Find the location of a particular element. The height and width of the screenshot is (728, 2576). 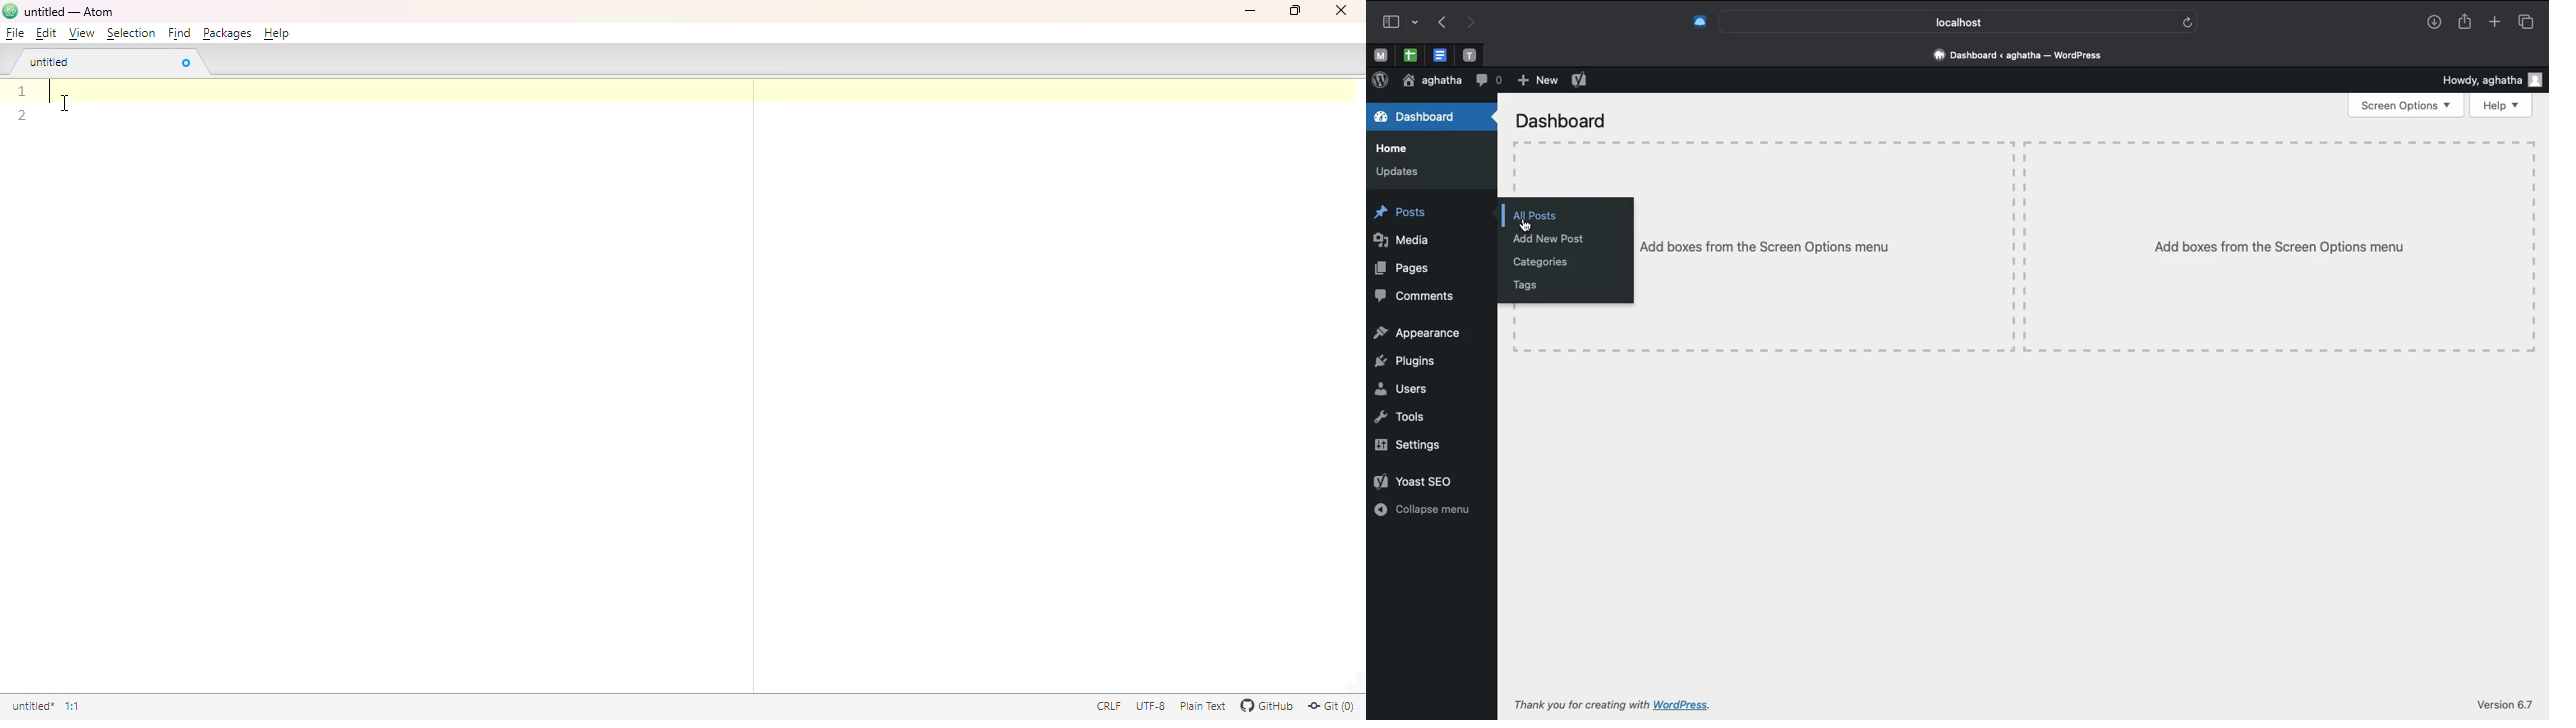

Categories is located at coordinates (1543, 261).